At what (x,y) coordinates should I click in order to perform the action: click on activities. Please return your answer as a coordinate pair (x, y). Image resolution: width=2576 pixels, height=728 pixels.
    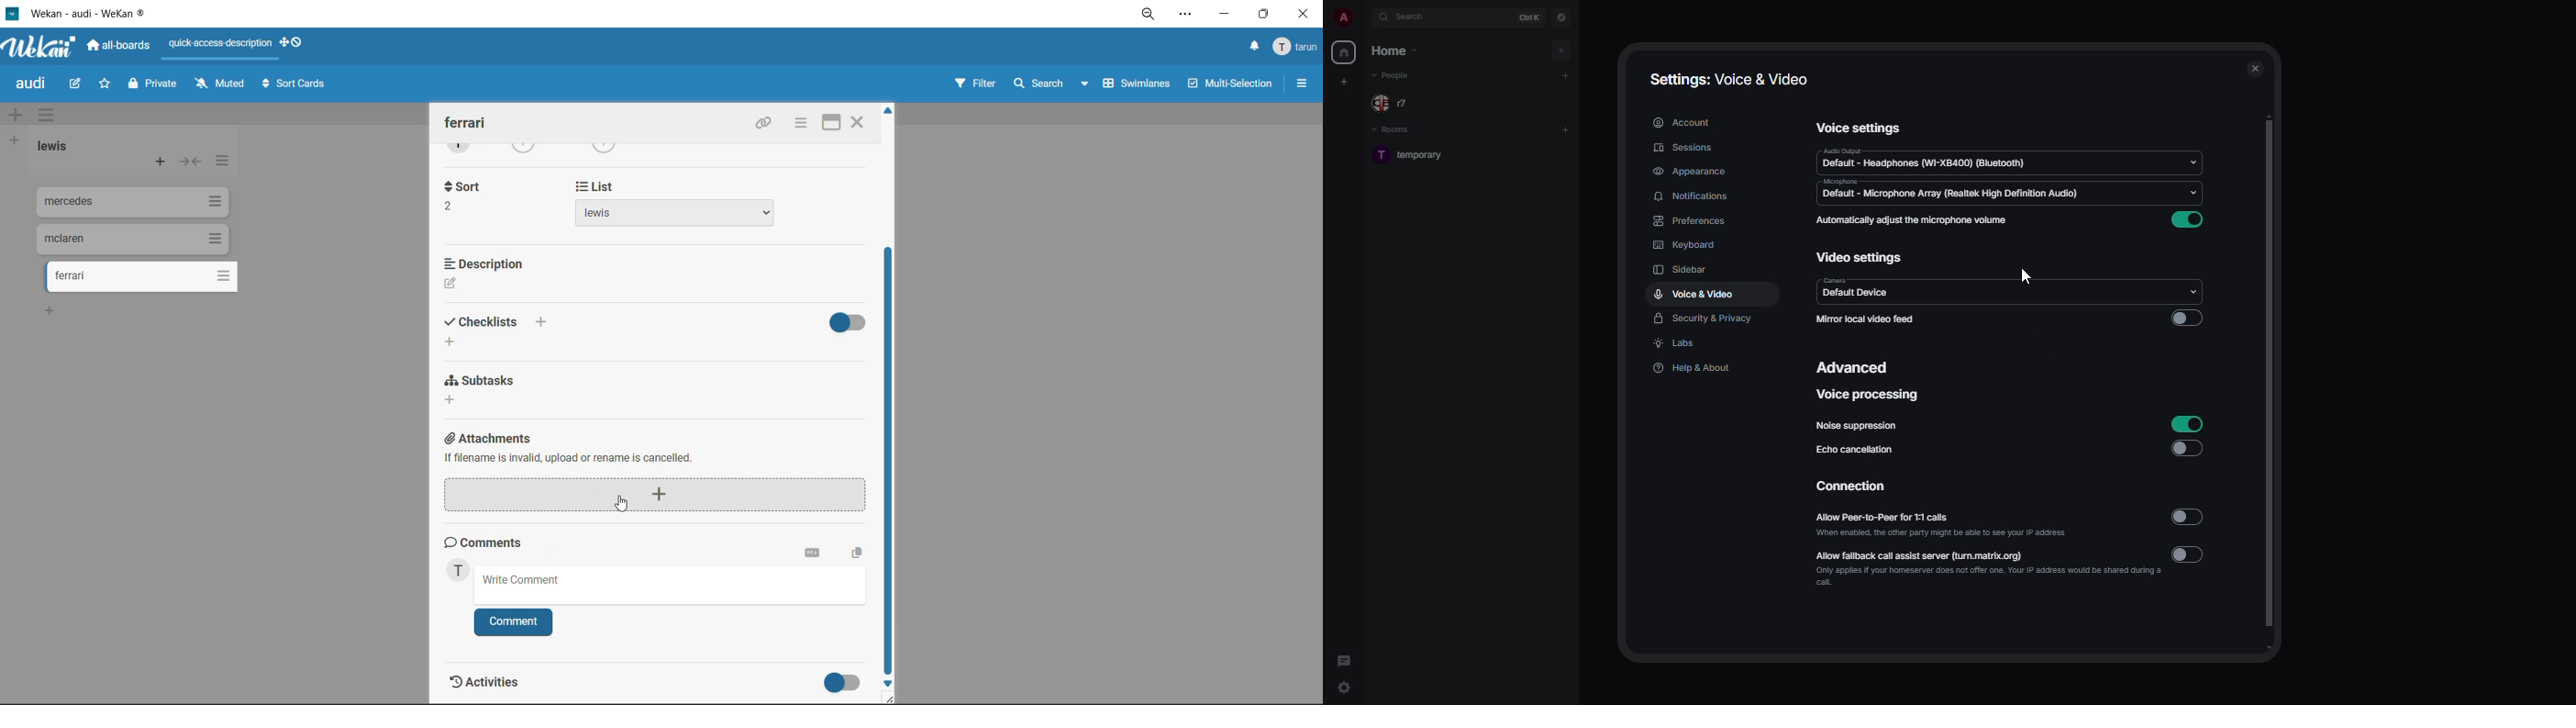
    Looking at the image, I should click on (496, 686).